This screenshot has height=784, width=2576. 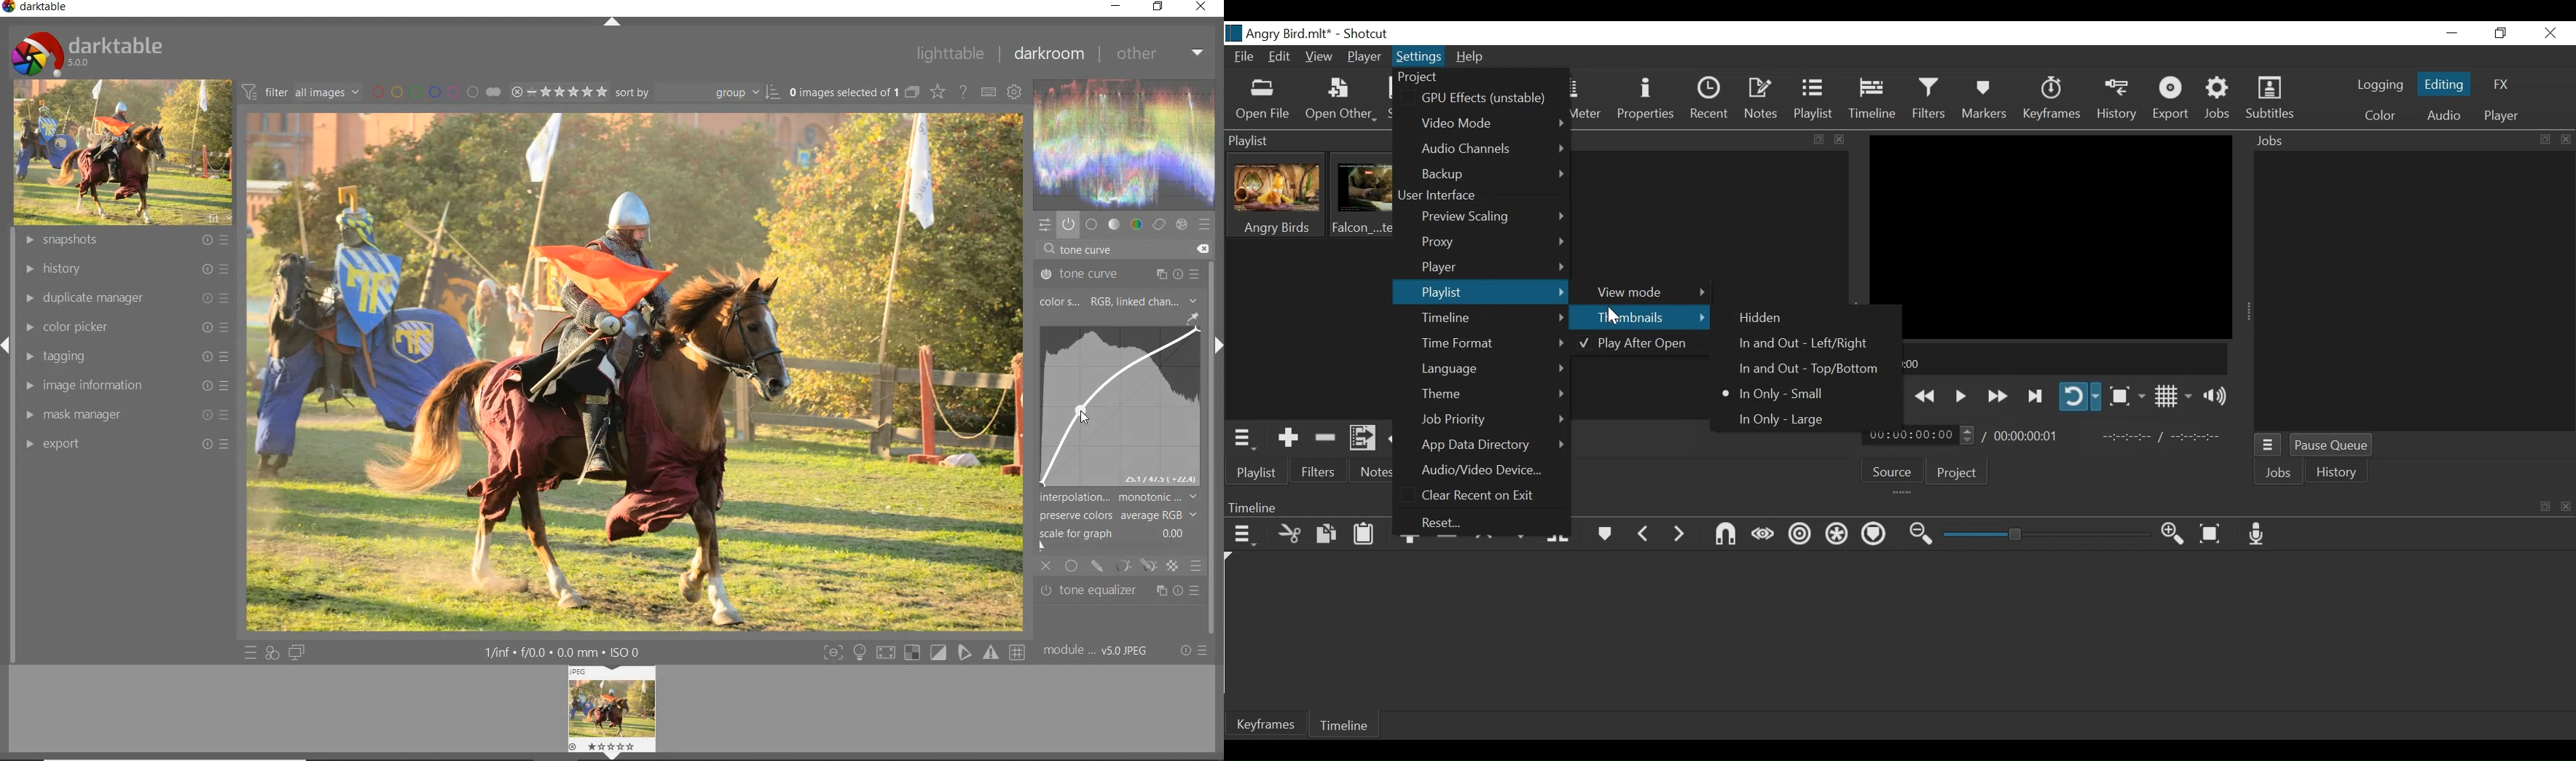 I want to click on quick access panel, so click(x=1042, y=225).